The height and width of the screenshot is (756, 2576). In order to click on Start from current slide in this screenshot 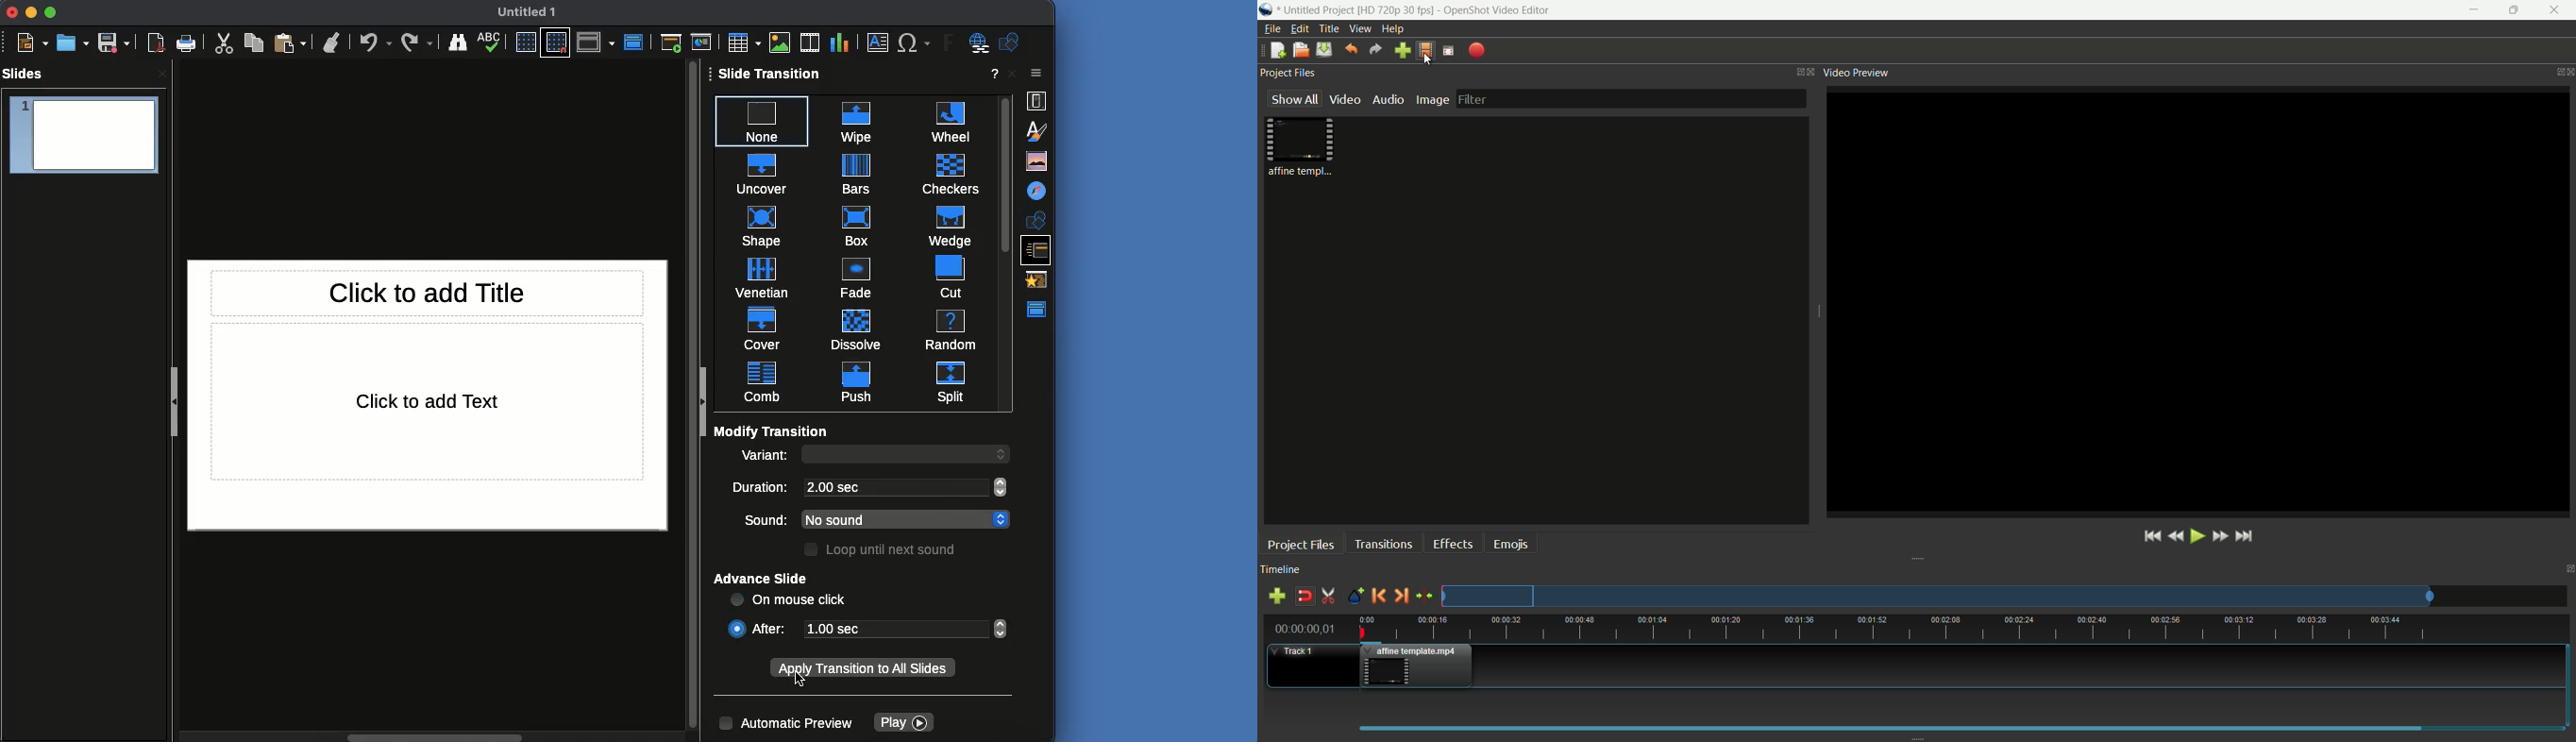, I will do `click(701, 42)`.